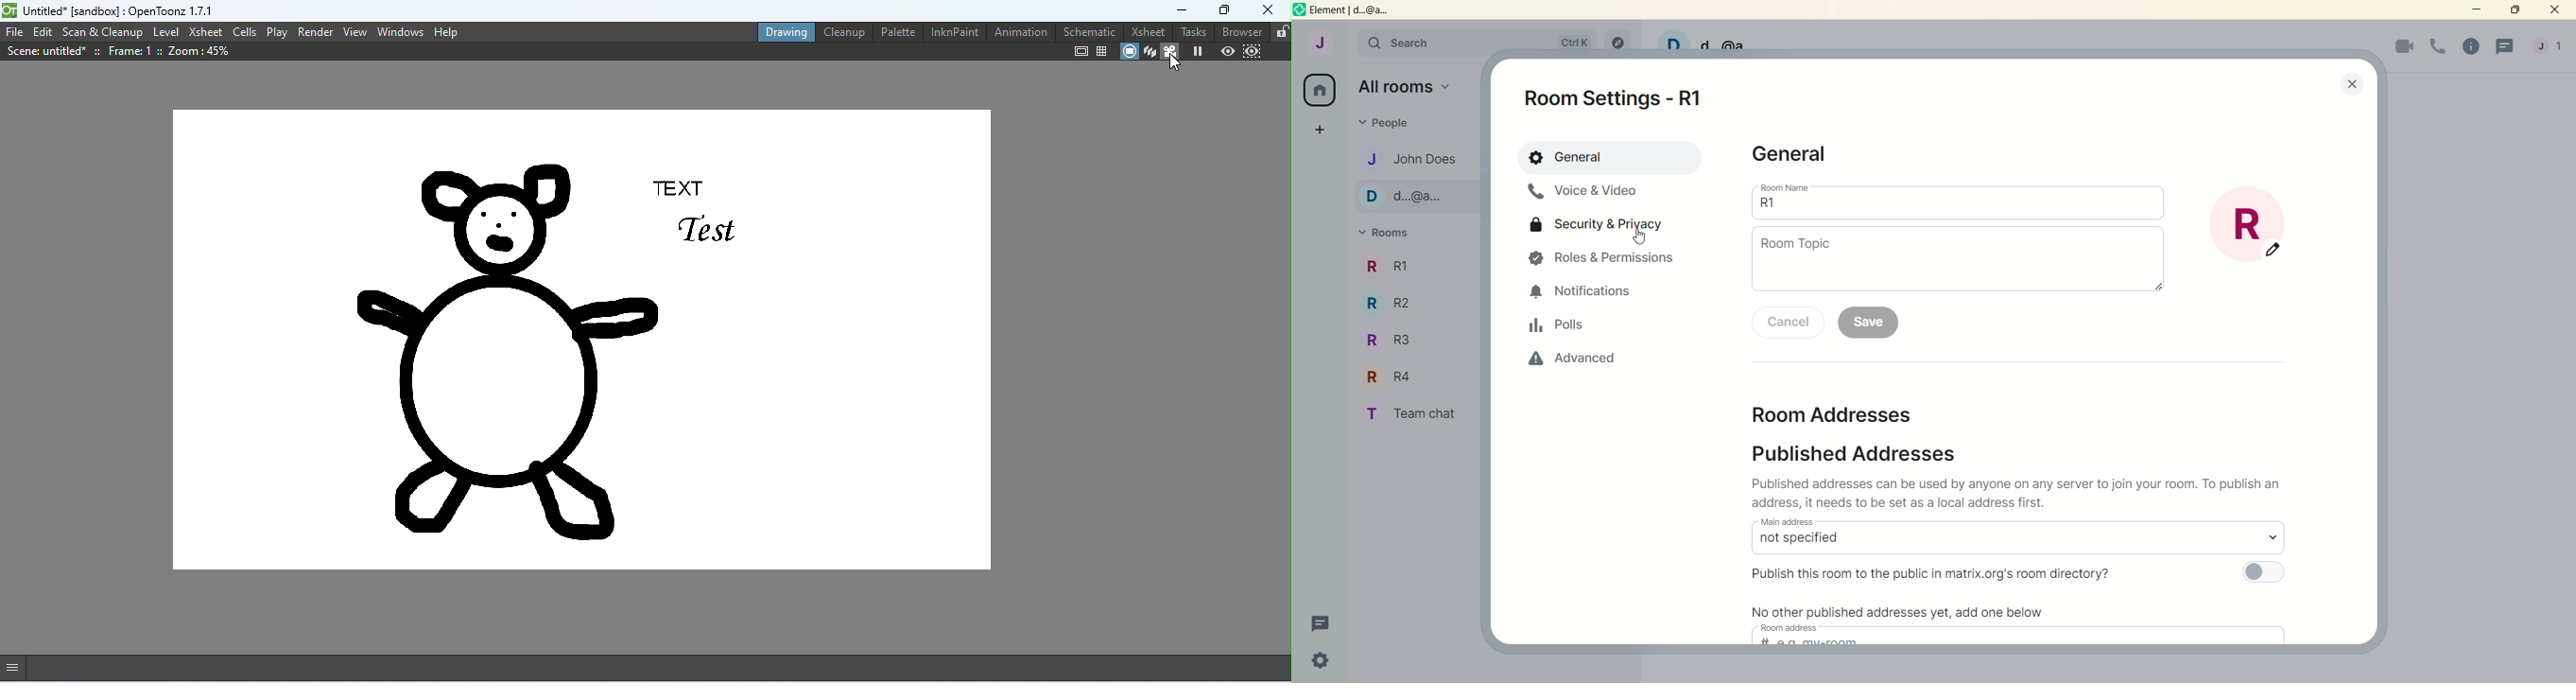  I want to click on published addresses, so click(1859, 454).